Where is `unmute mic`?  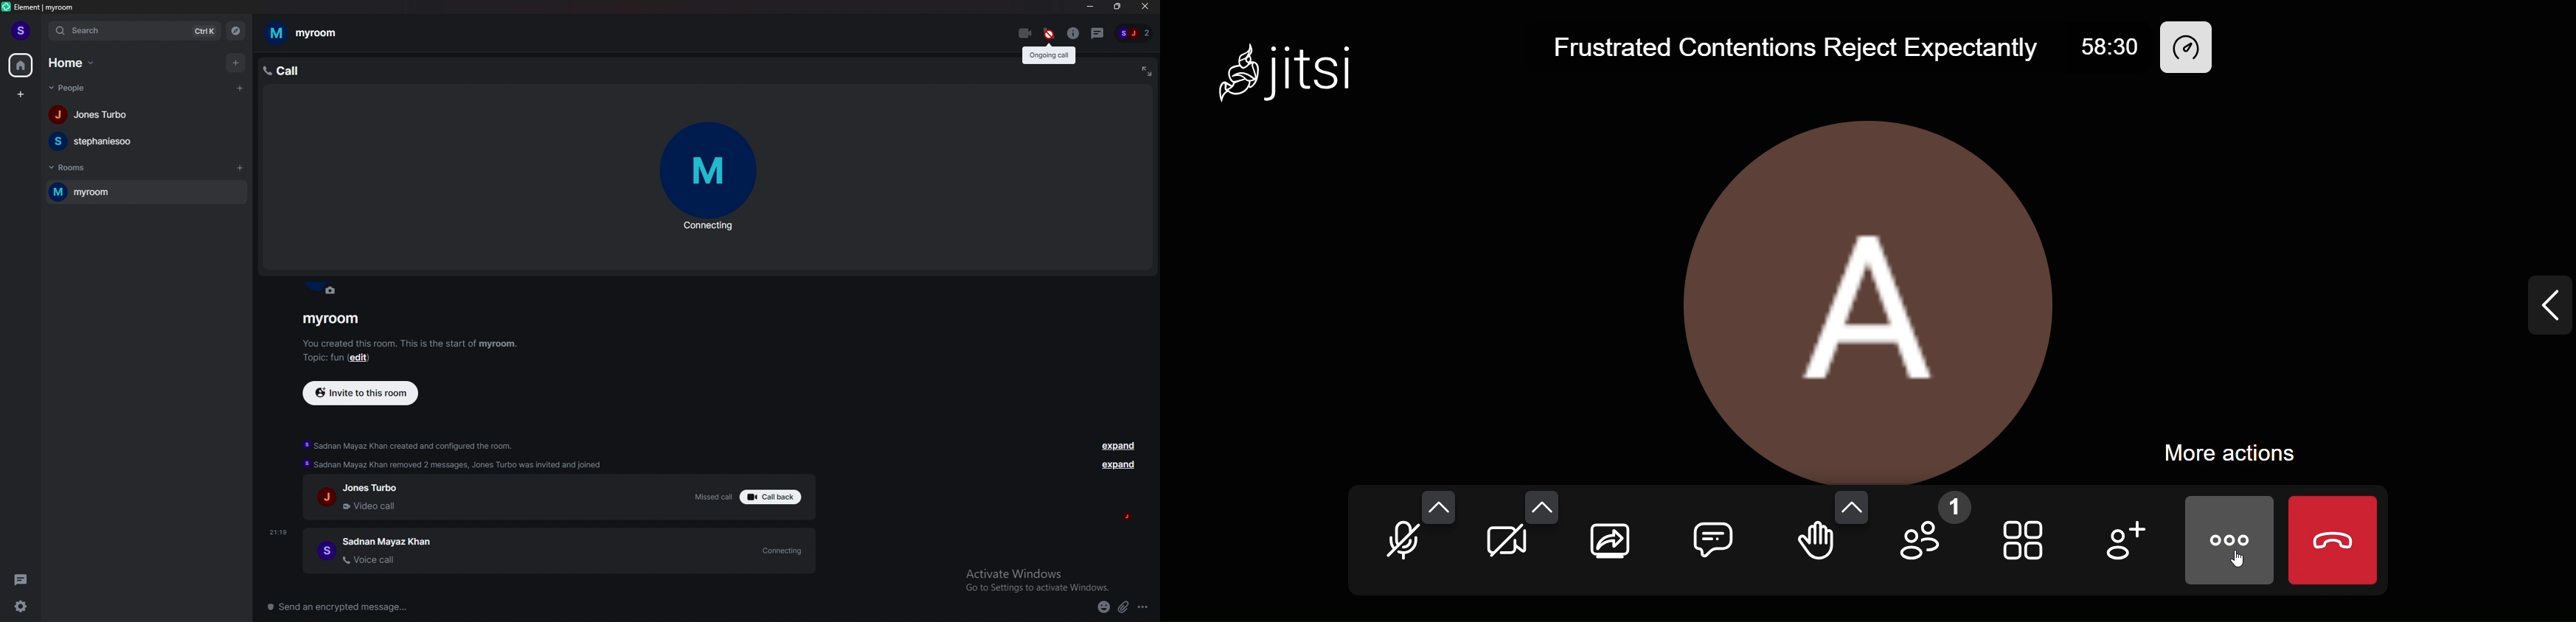
unmute mic is located at coordinates (1403, 541).